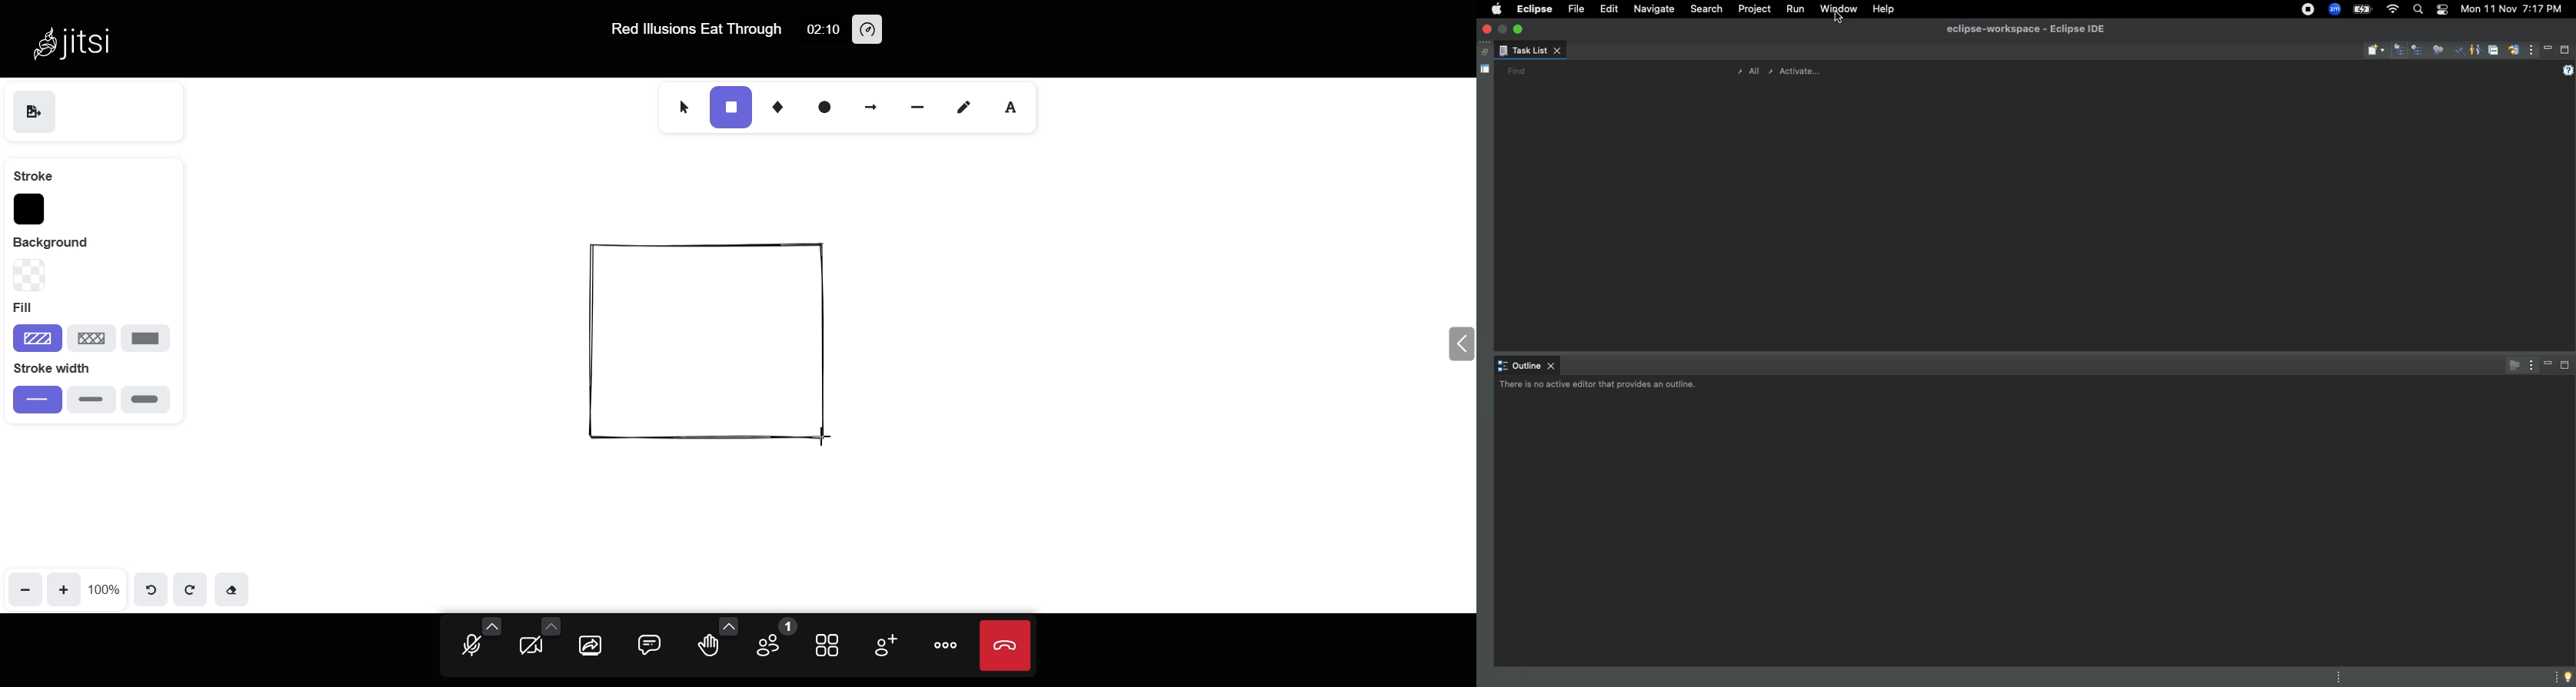 This screenshot has height=700, width=2576. I want to click on Focus on active tasks, so click(2511, 365).